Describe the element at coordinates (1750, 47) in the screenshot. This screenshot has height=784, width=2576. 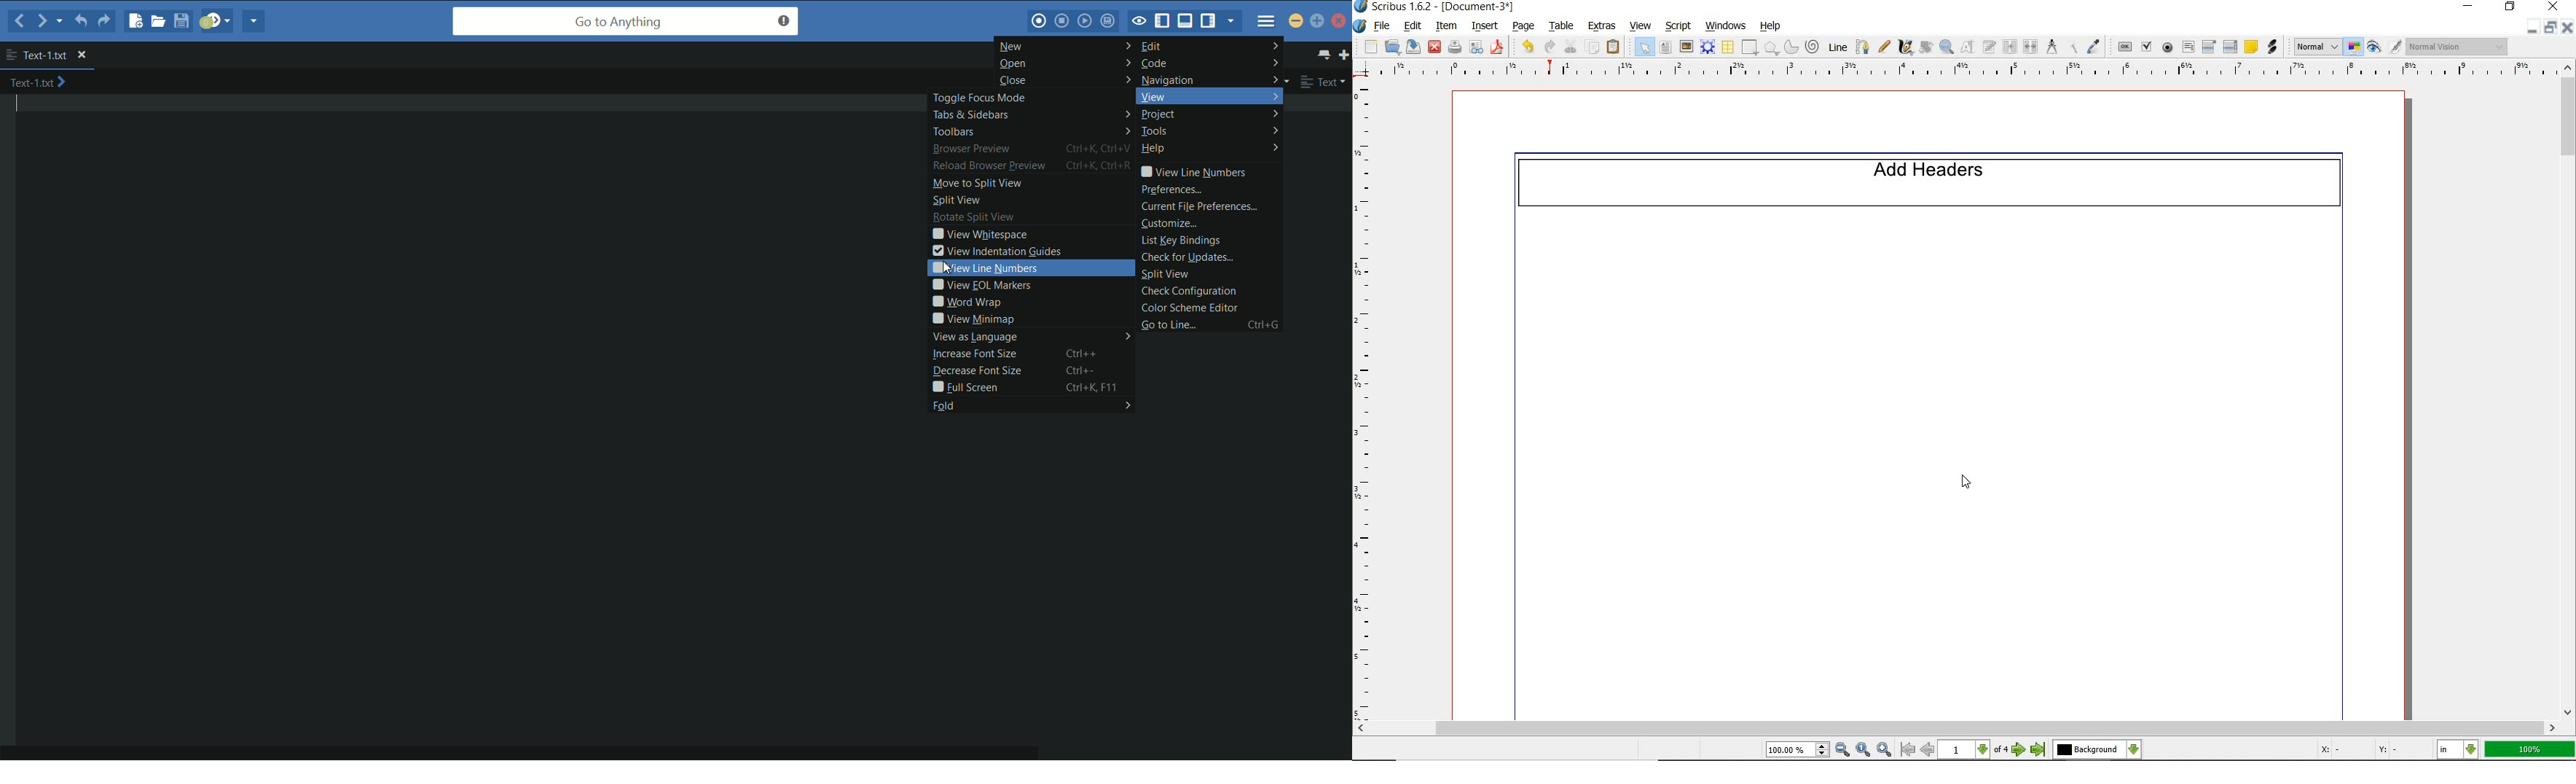
I see `shape` at that location.